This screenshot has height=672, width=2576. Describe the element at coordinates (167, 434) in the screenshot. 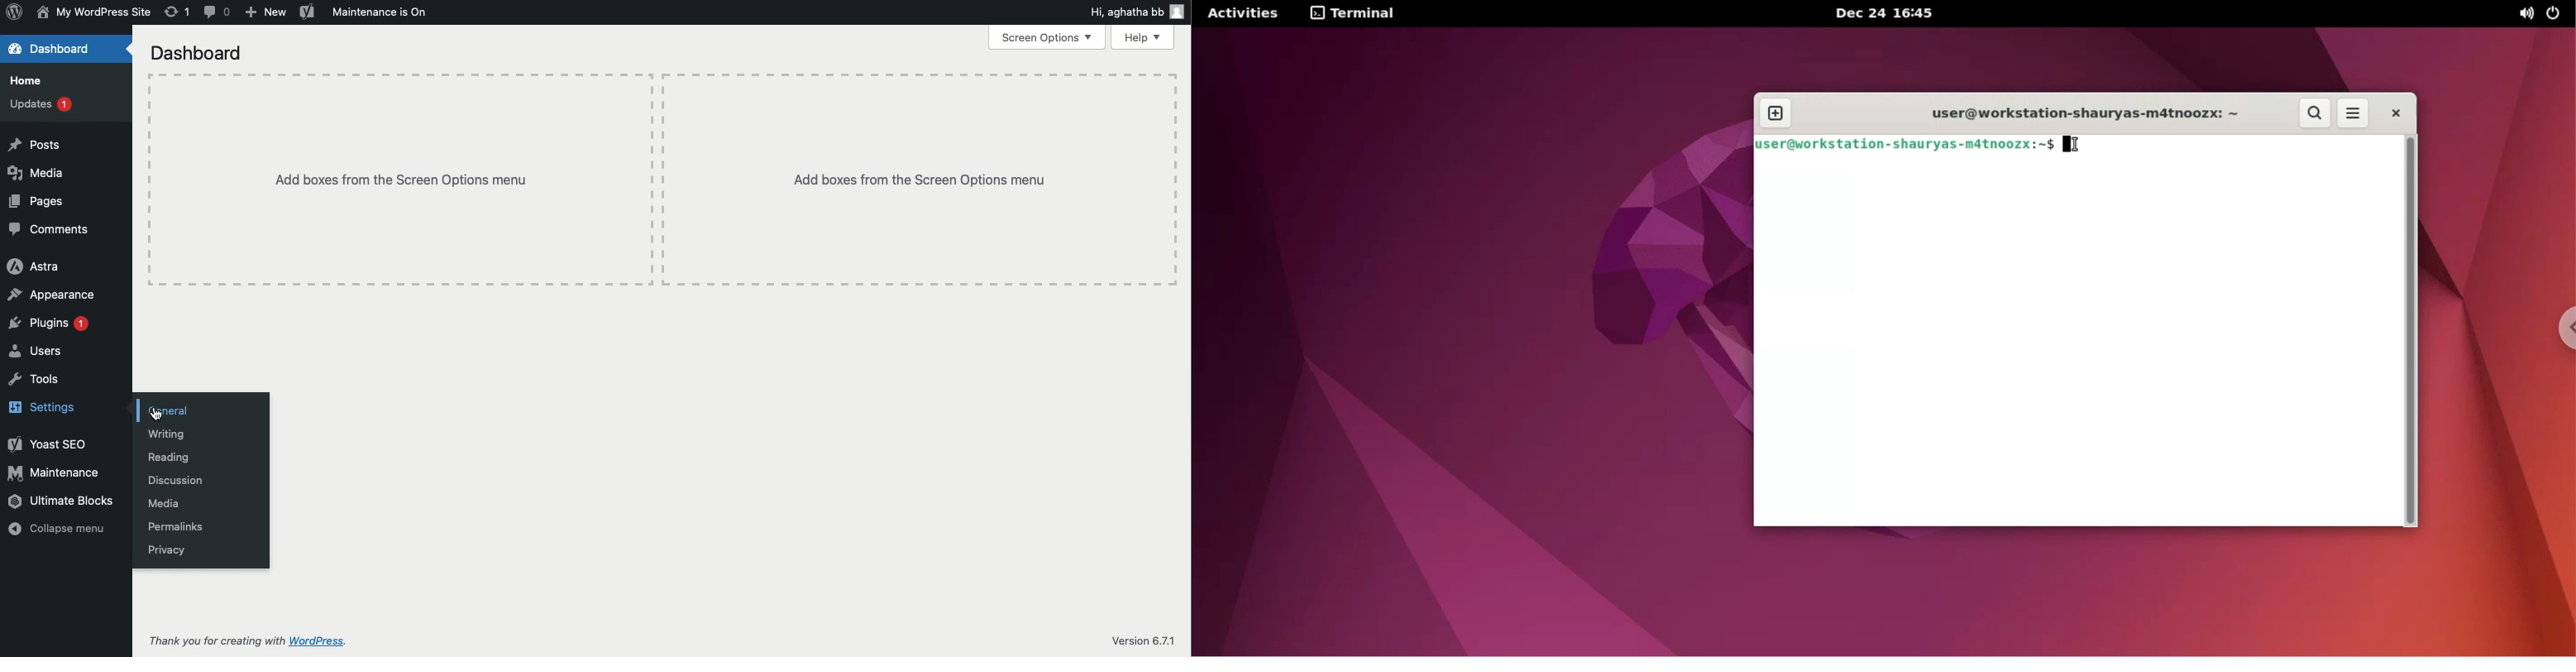

I see `Writing` at that location.